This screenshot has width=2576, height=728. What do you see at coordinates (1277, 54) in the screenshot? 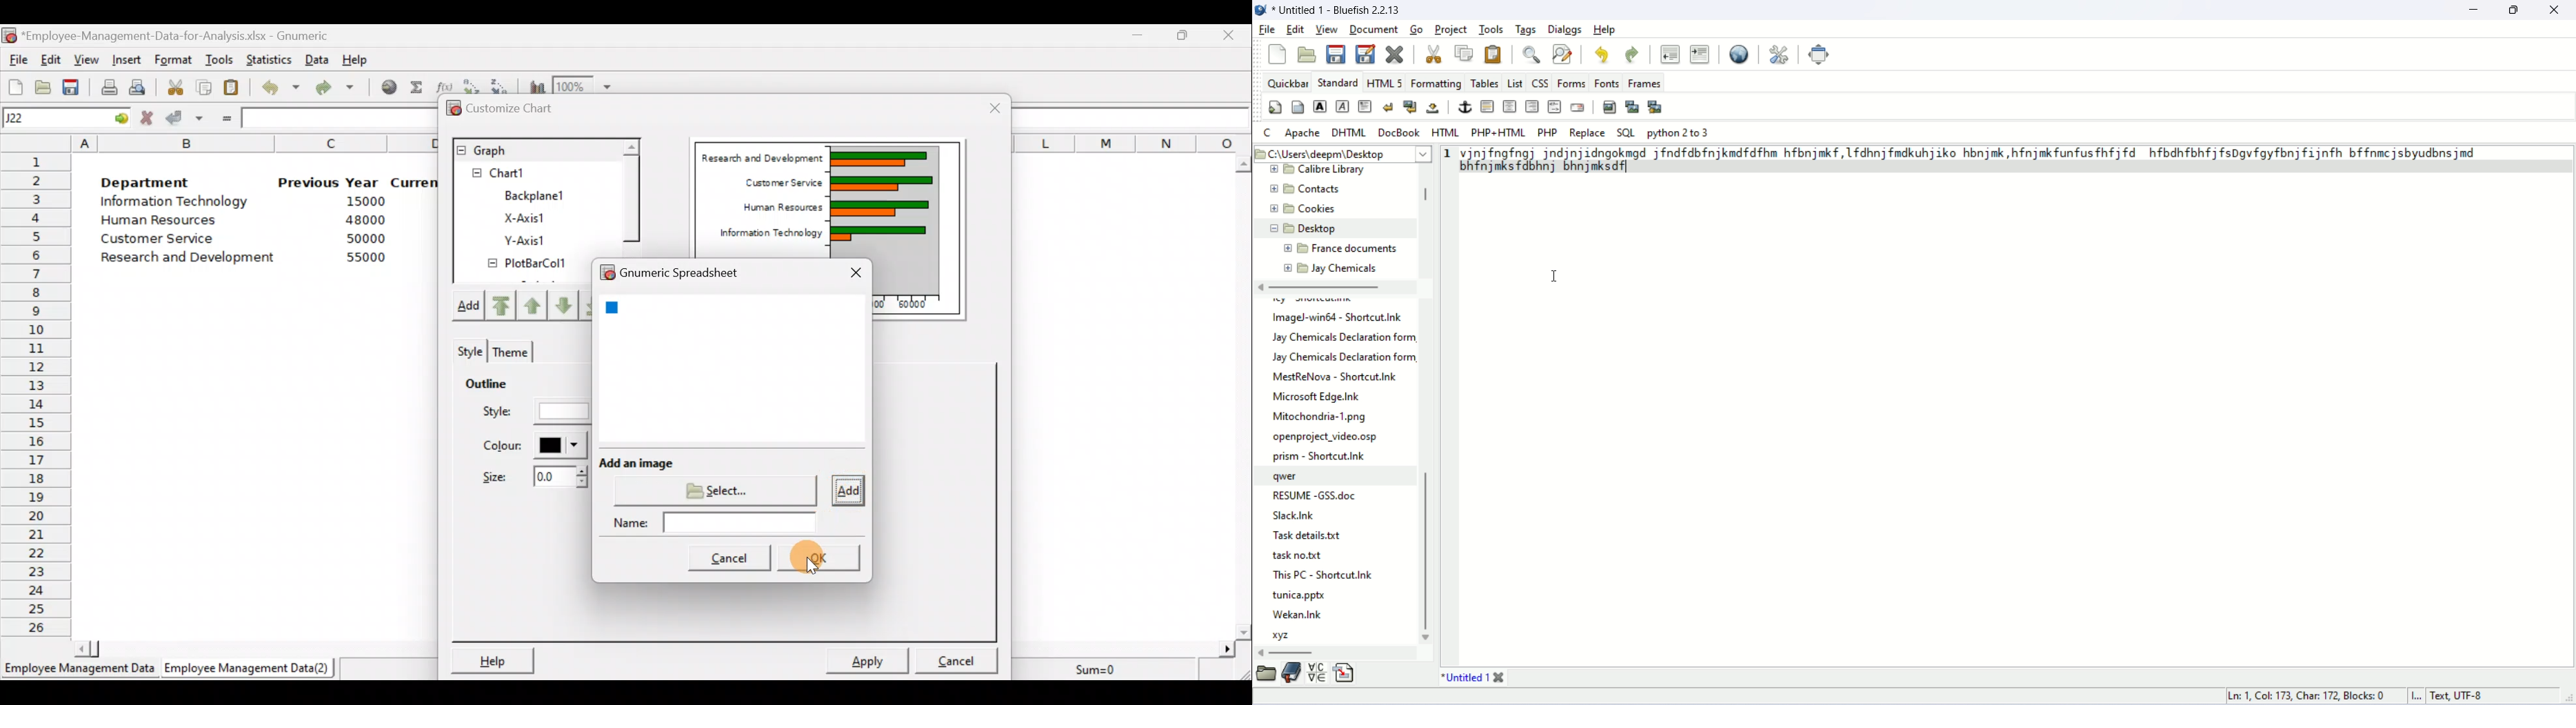
I see `new` at bounding box center [1277, 54].